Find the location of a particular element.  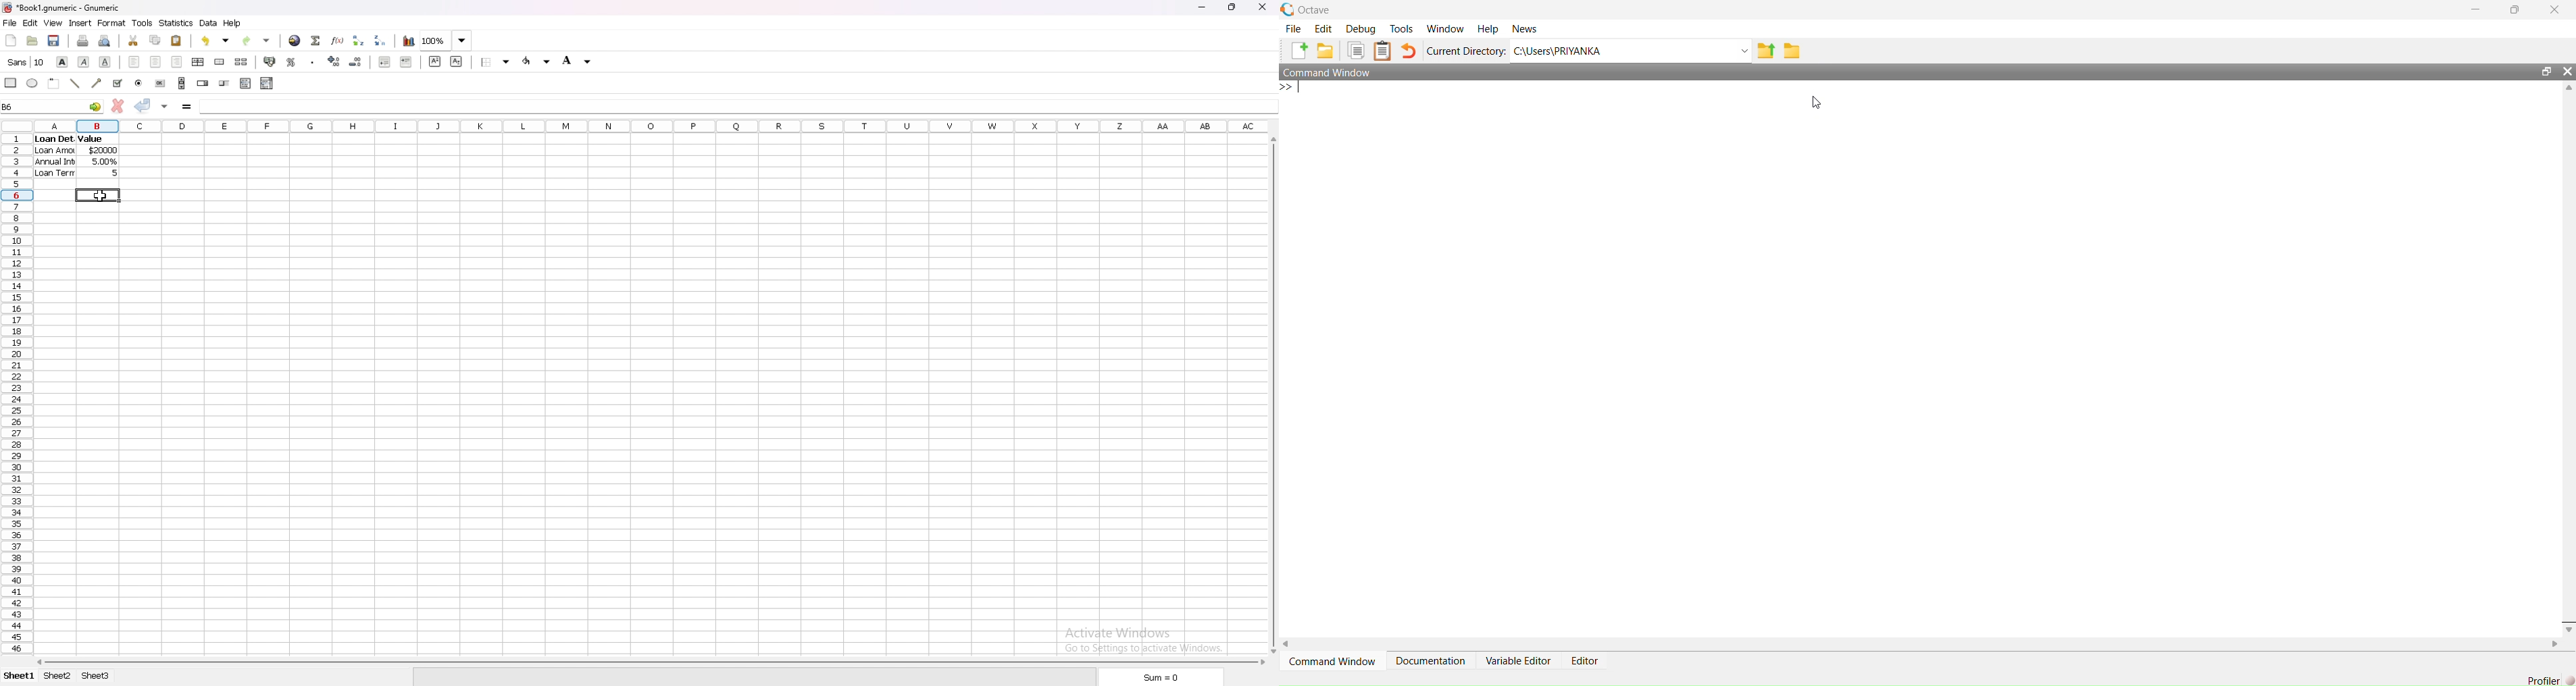

increase decimals is located at coordinates (335, 61).